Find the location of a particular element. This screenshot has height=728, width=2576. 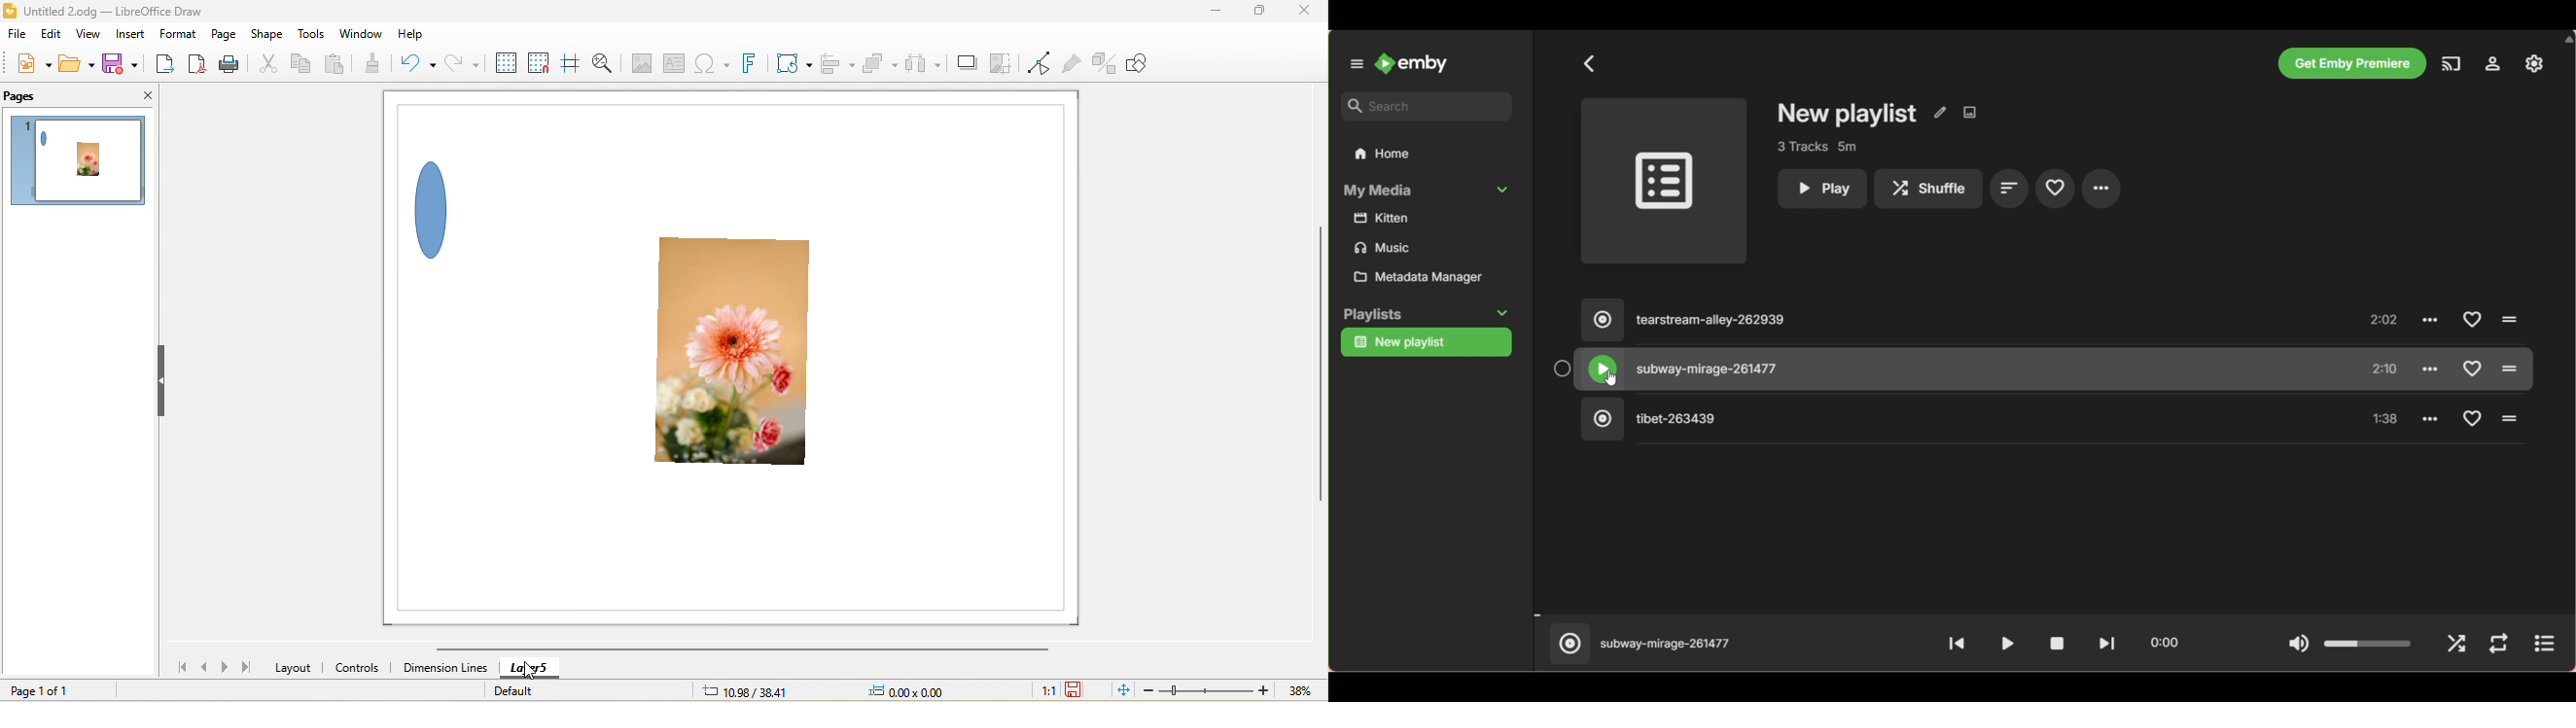

Edit metadata is located at coordinates (1940, 112).